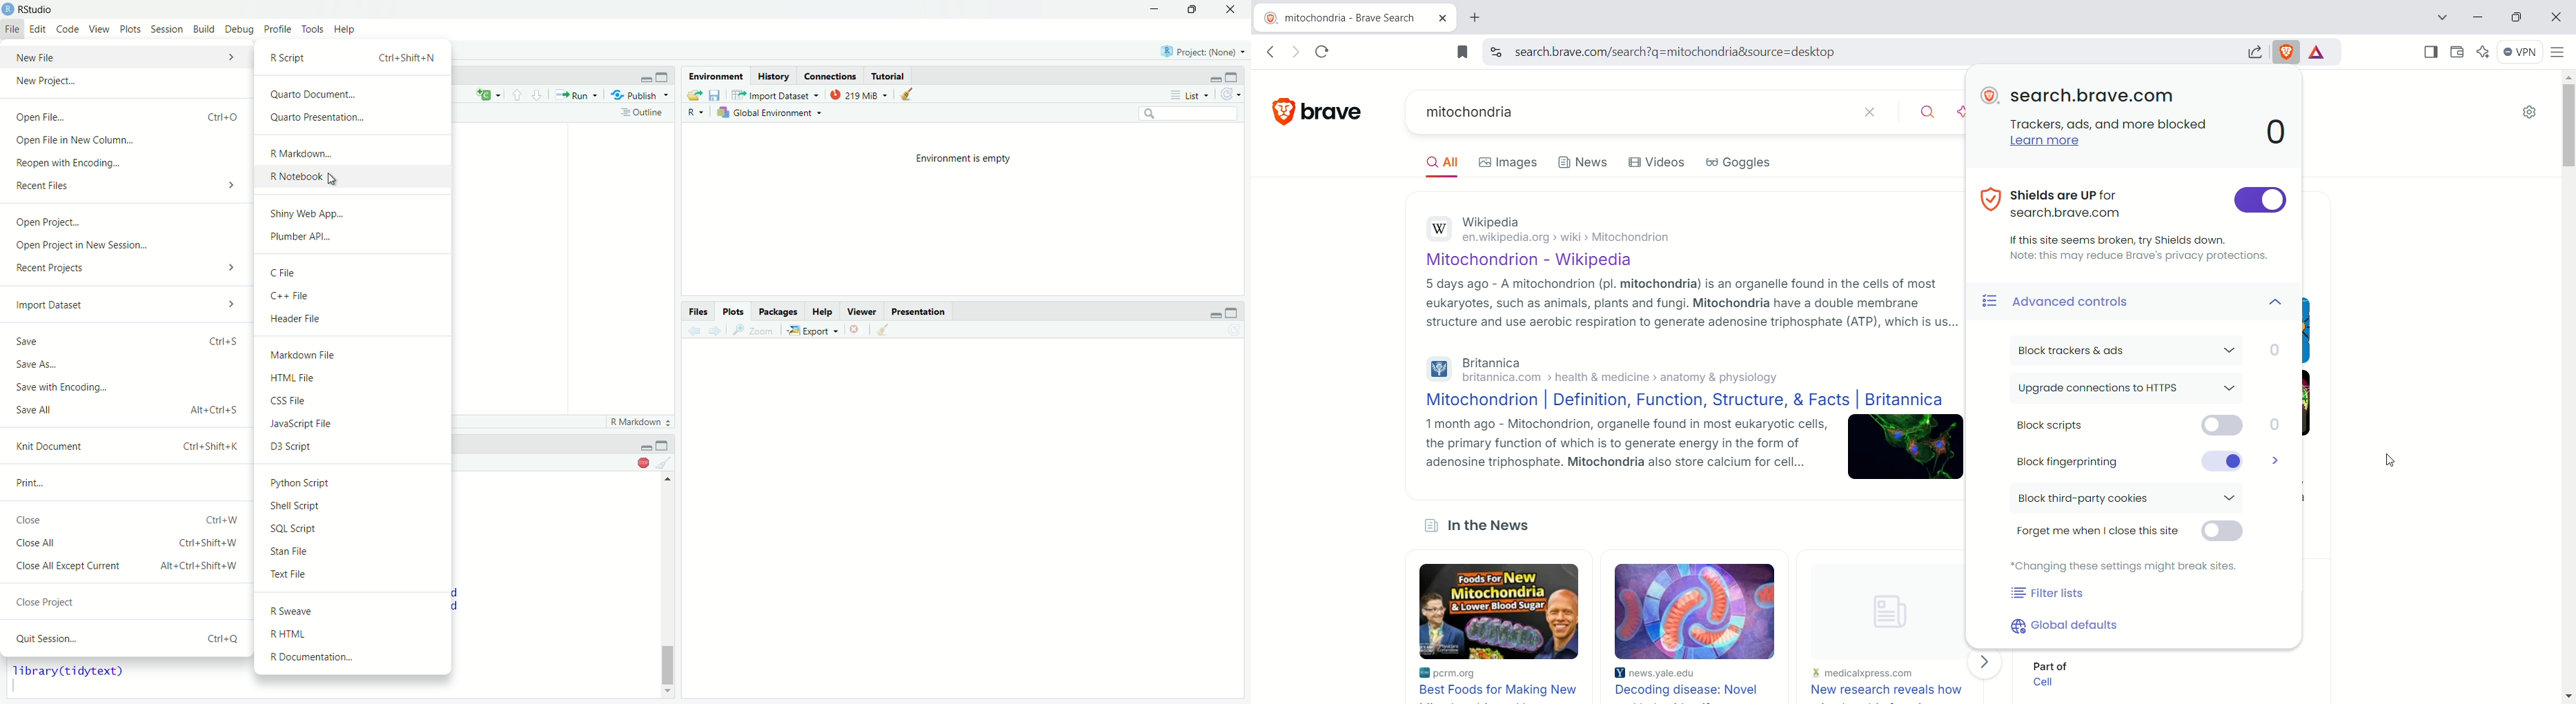 This screenshot has width=2576, height=728. Describe the element at coordinates (830, 75) in the screenshot. I see `Connections` at that location.